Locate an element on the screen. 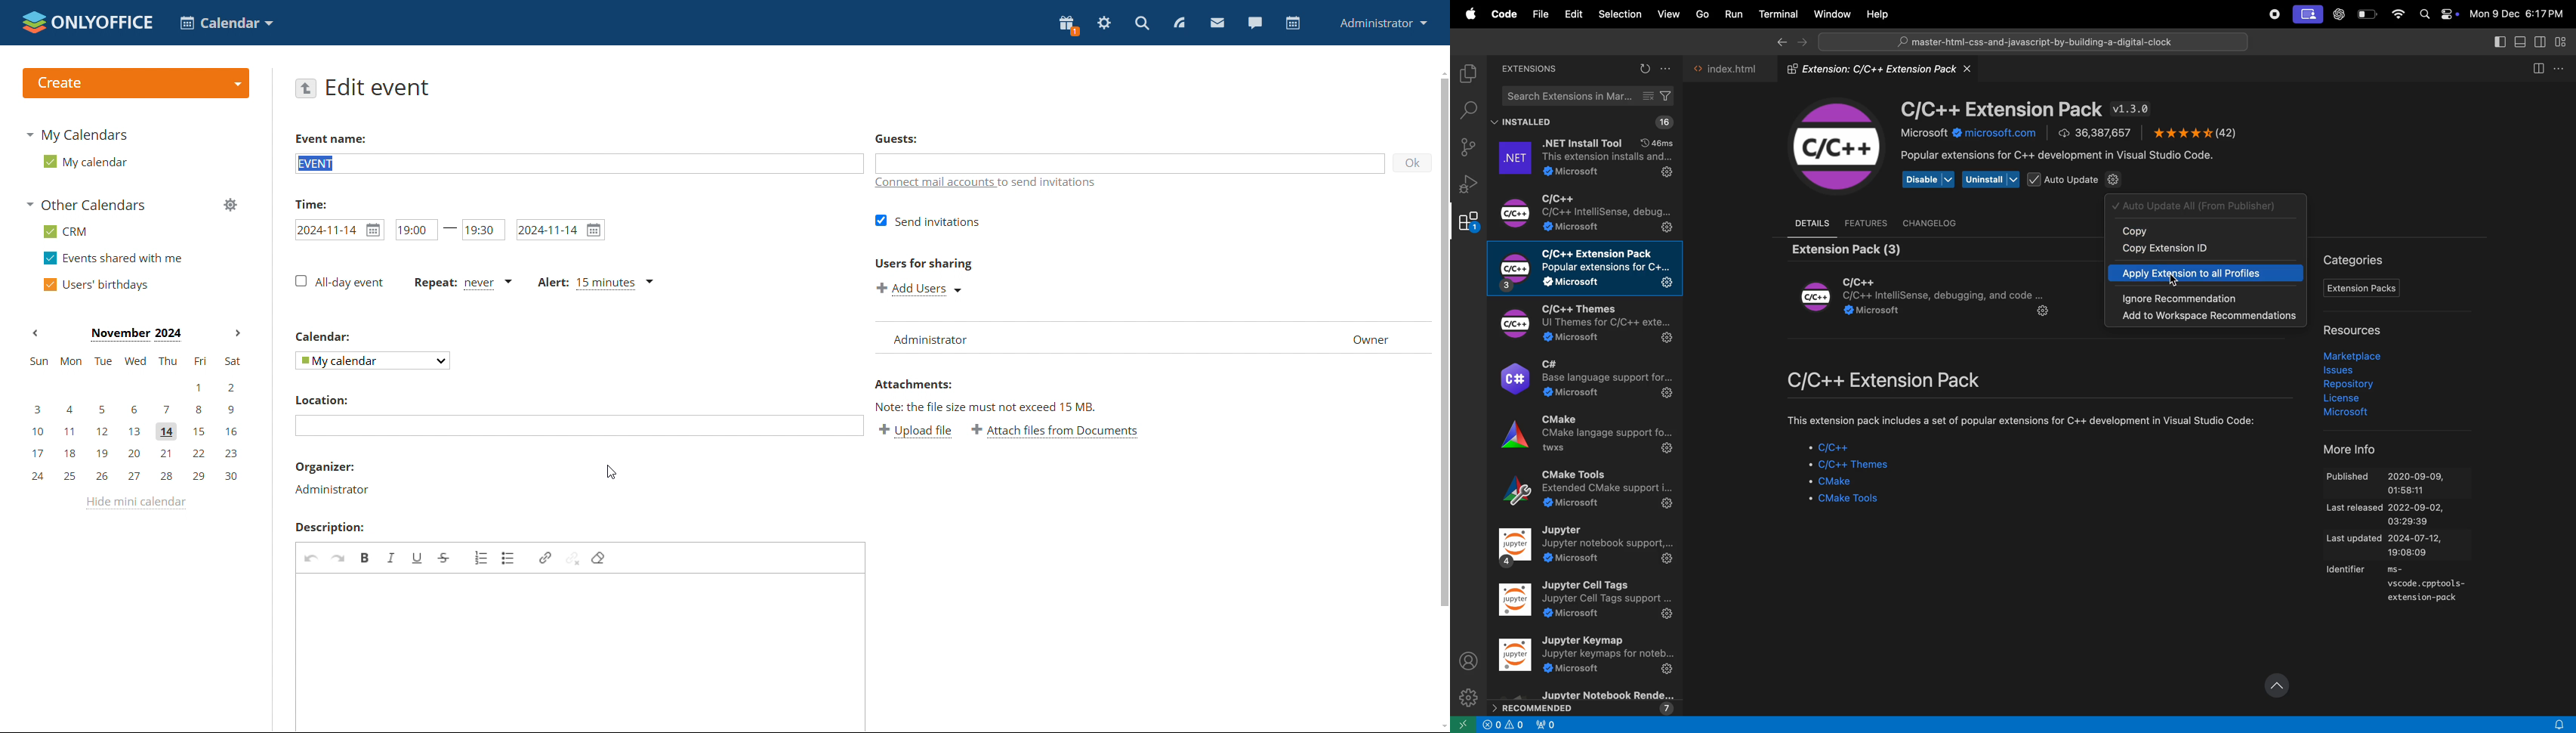  extensions is located at coordinates (1530, 70).